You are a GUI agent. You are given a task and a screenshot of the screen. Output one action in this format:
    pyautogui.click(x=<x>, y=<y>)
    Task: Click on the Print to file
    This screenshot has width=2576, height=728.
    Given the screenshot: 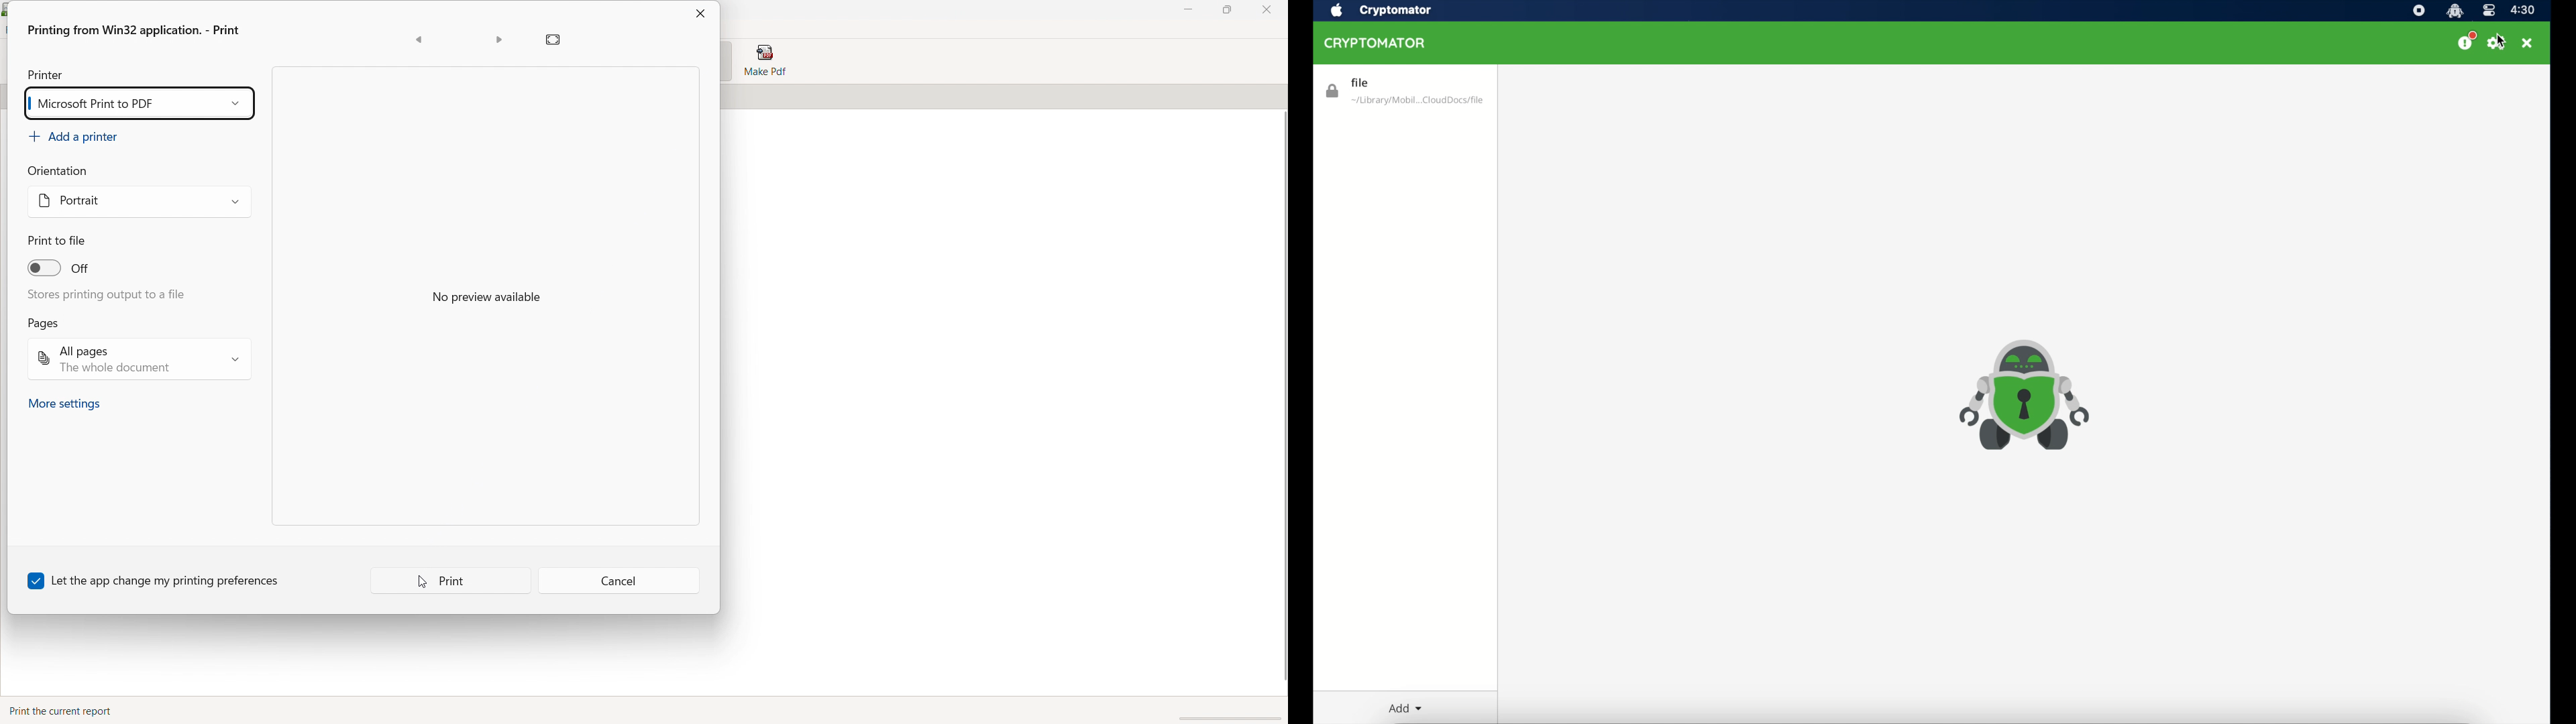 What is the action you would take?
    pyautogui.click(x=56, y=241)
    